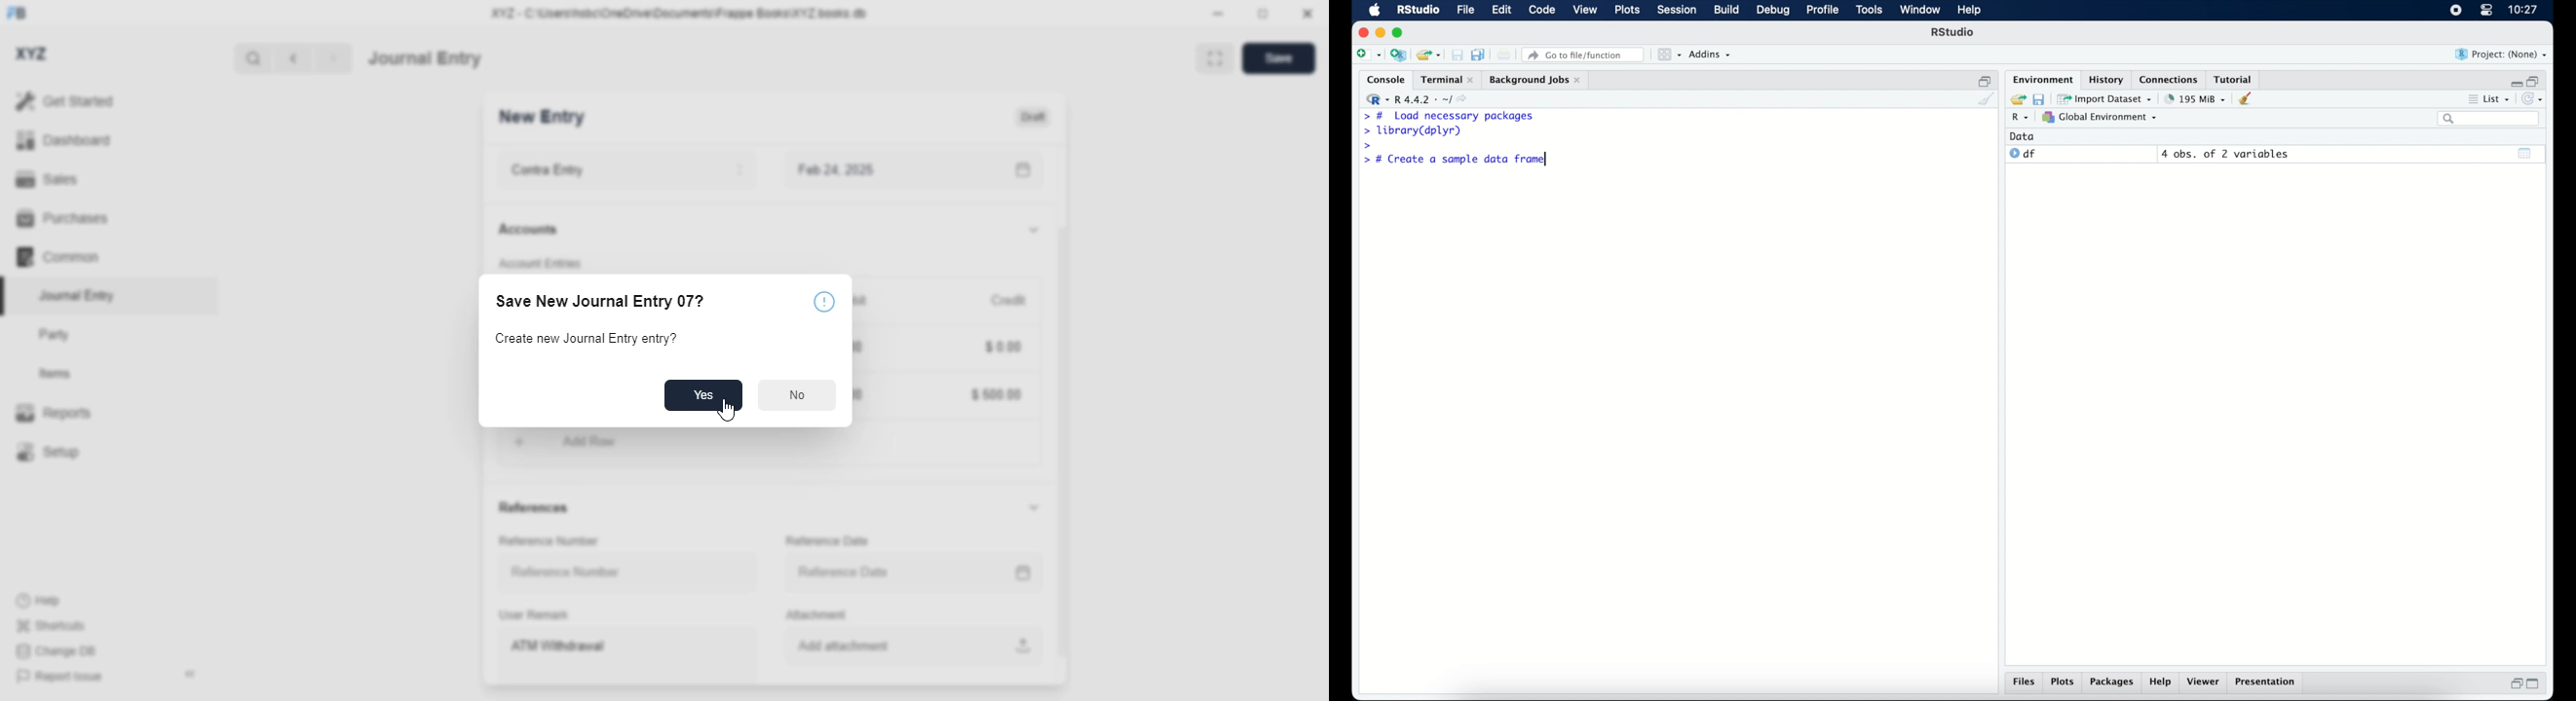 Image resolution: width=2576 pixels, height=728 pixels. What do you see at coordinates (57, 256) in the screenshot?
I see `common` at bounding box center [57, 256].